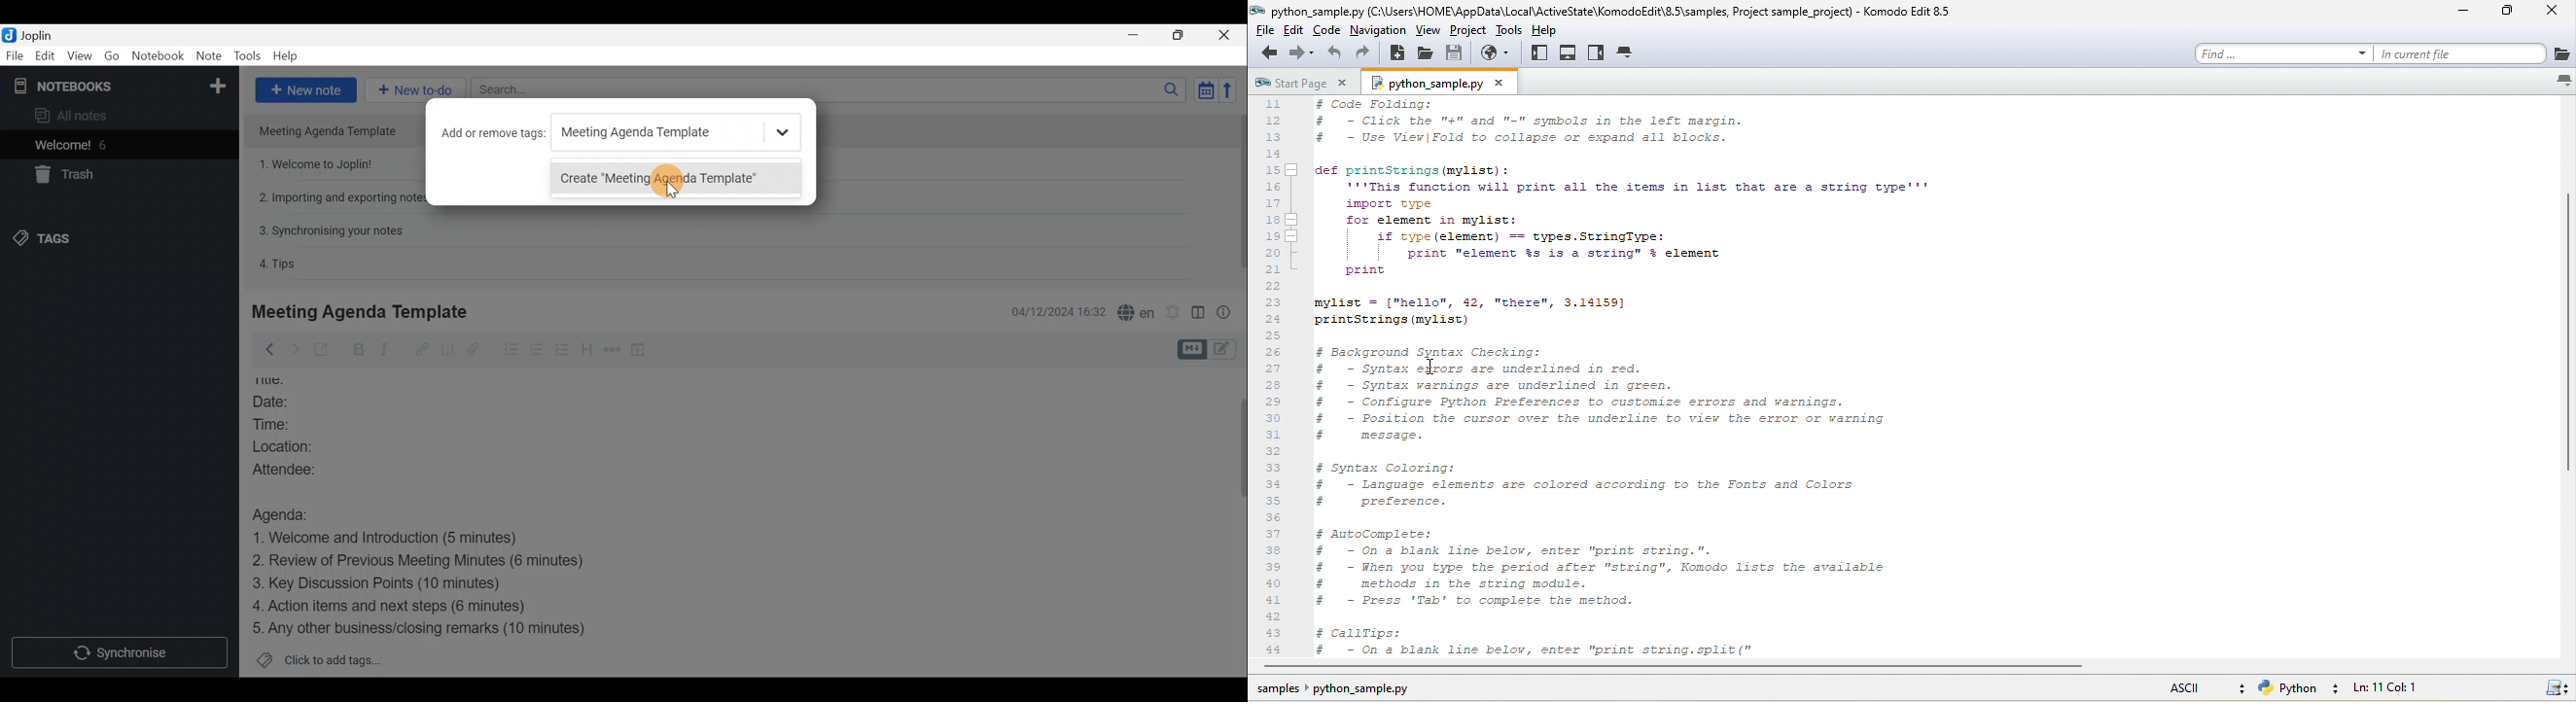 The image size is (2576, 728). I want to click on Tools, so click(246, 54).